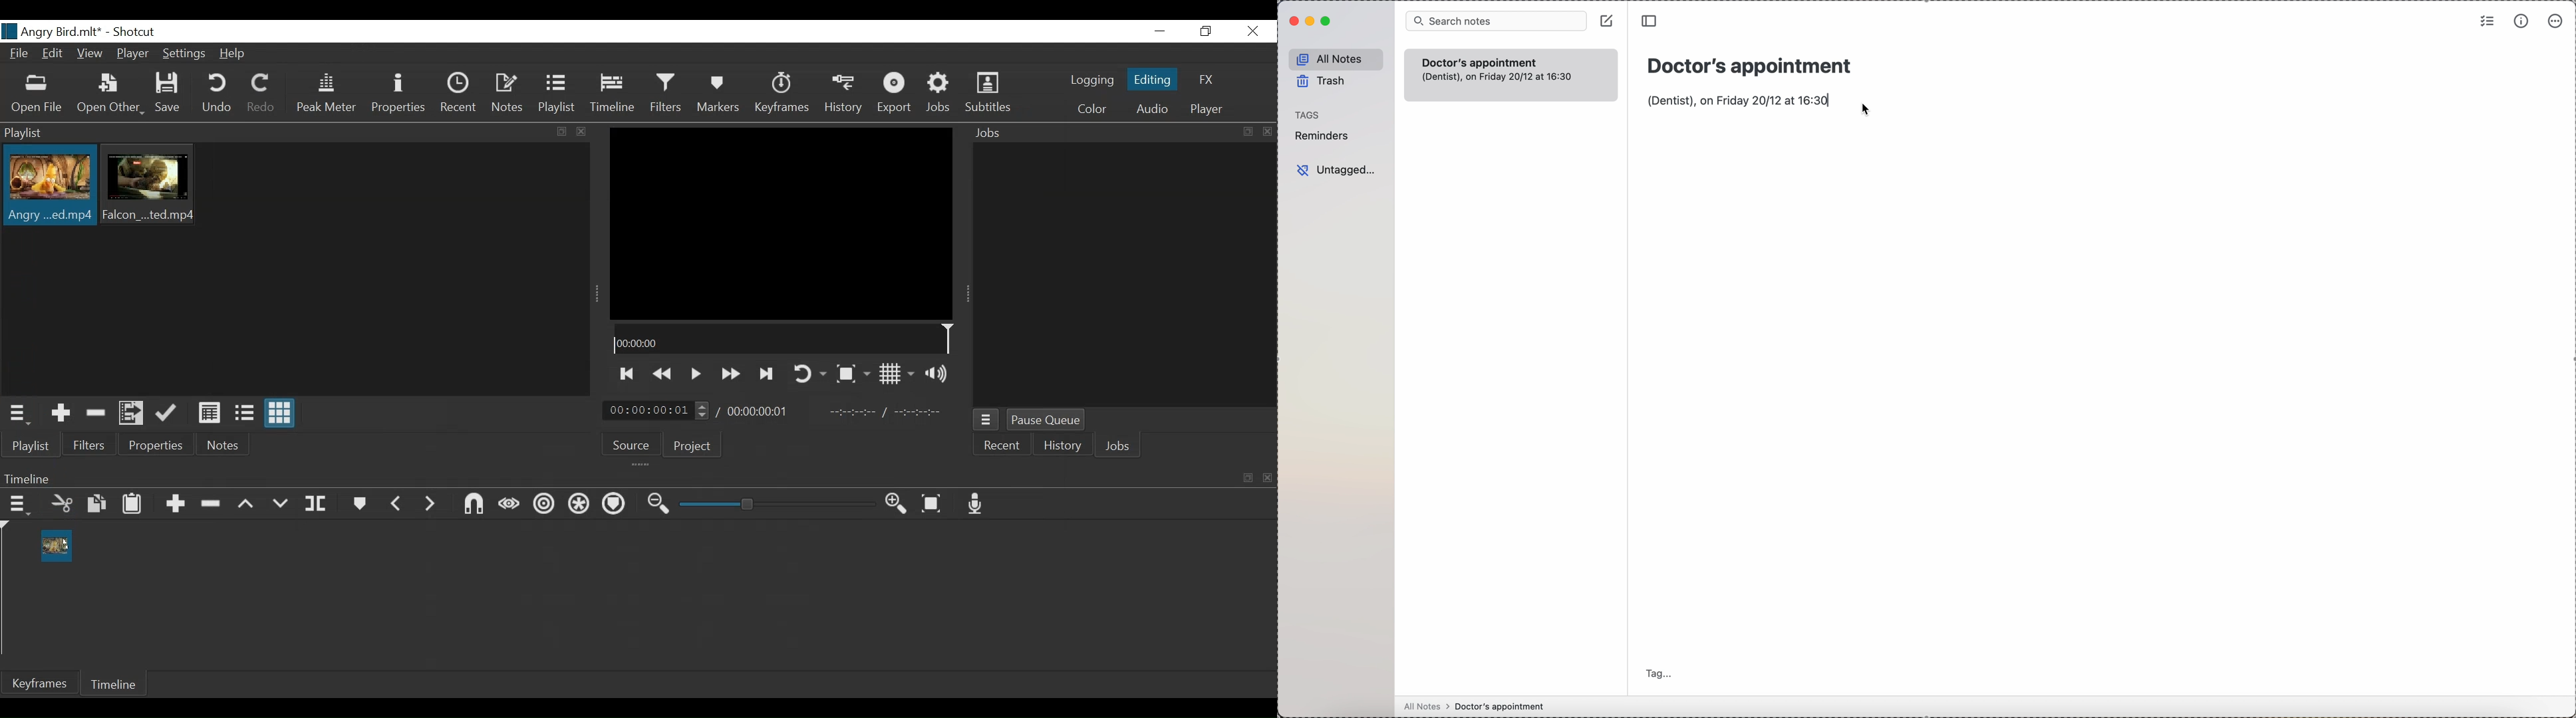  Describe the element at coordinates (664, 373) in the screenshot. I see `Play backward Quickly` at that location.